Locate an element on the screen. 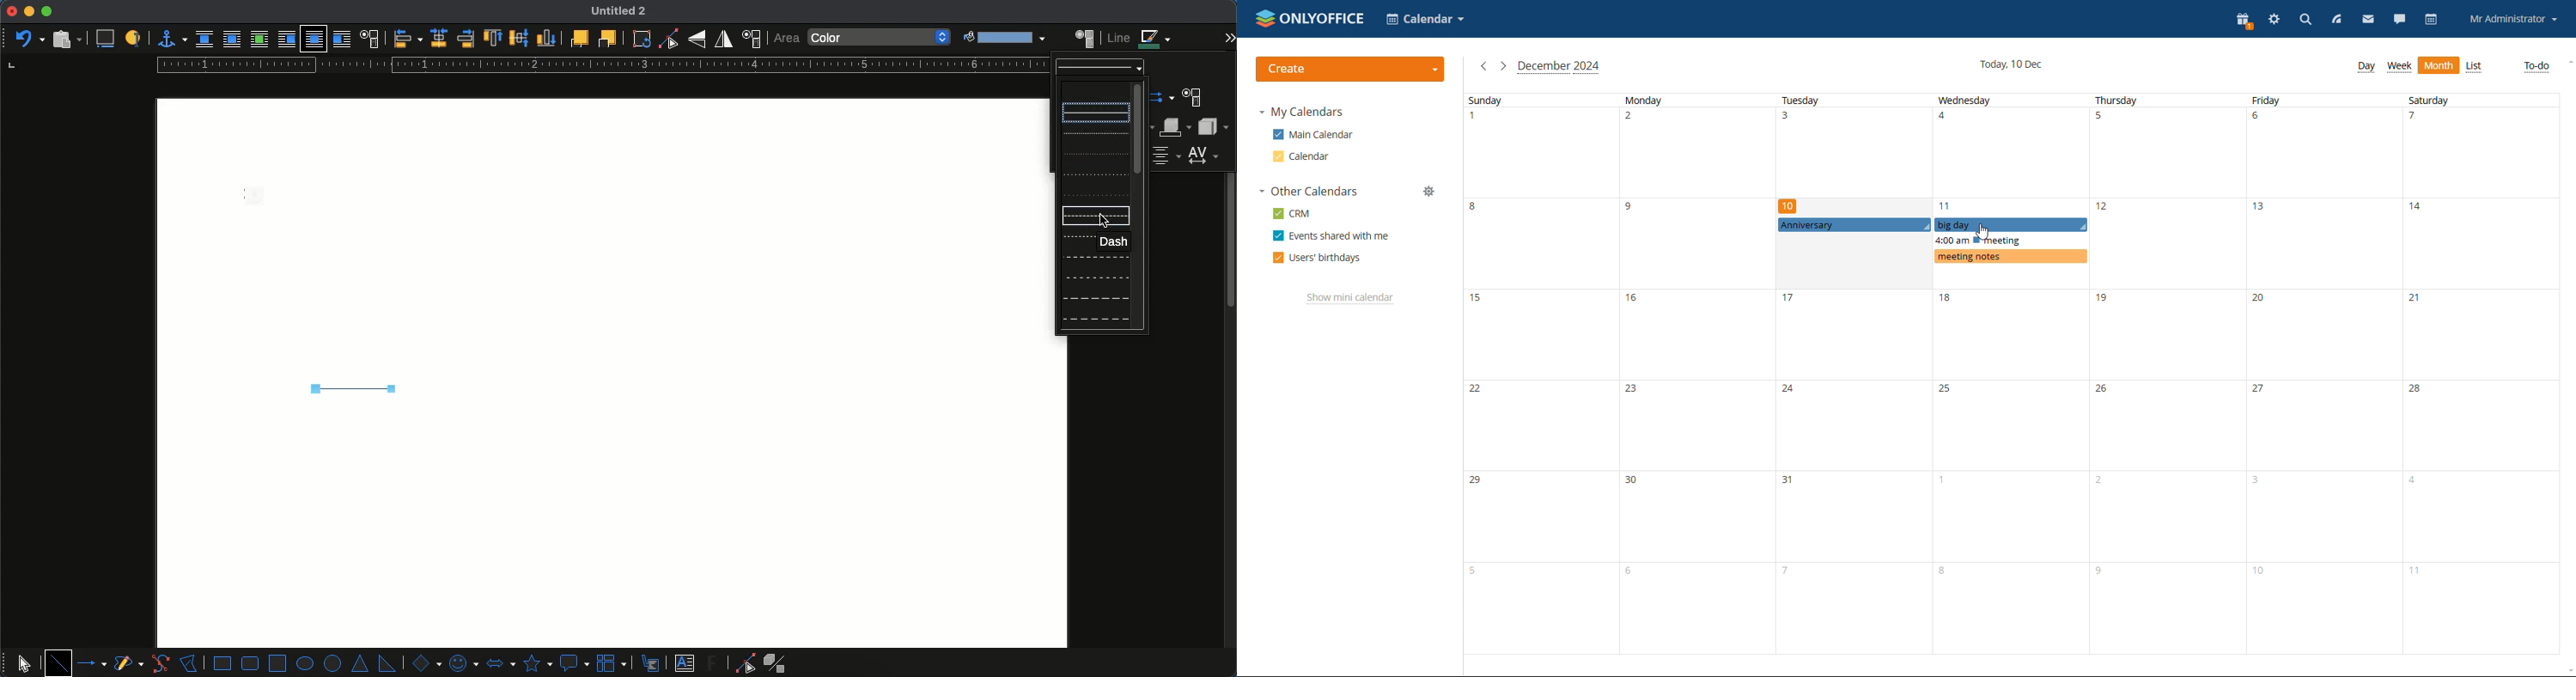  Double dash is located at coordinates (1095, 297).